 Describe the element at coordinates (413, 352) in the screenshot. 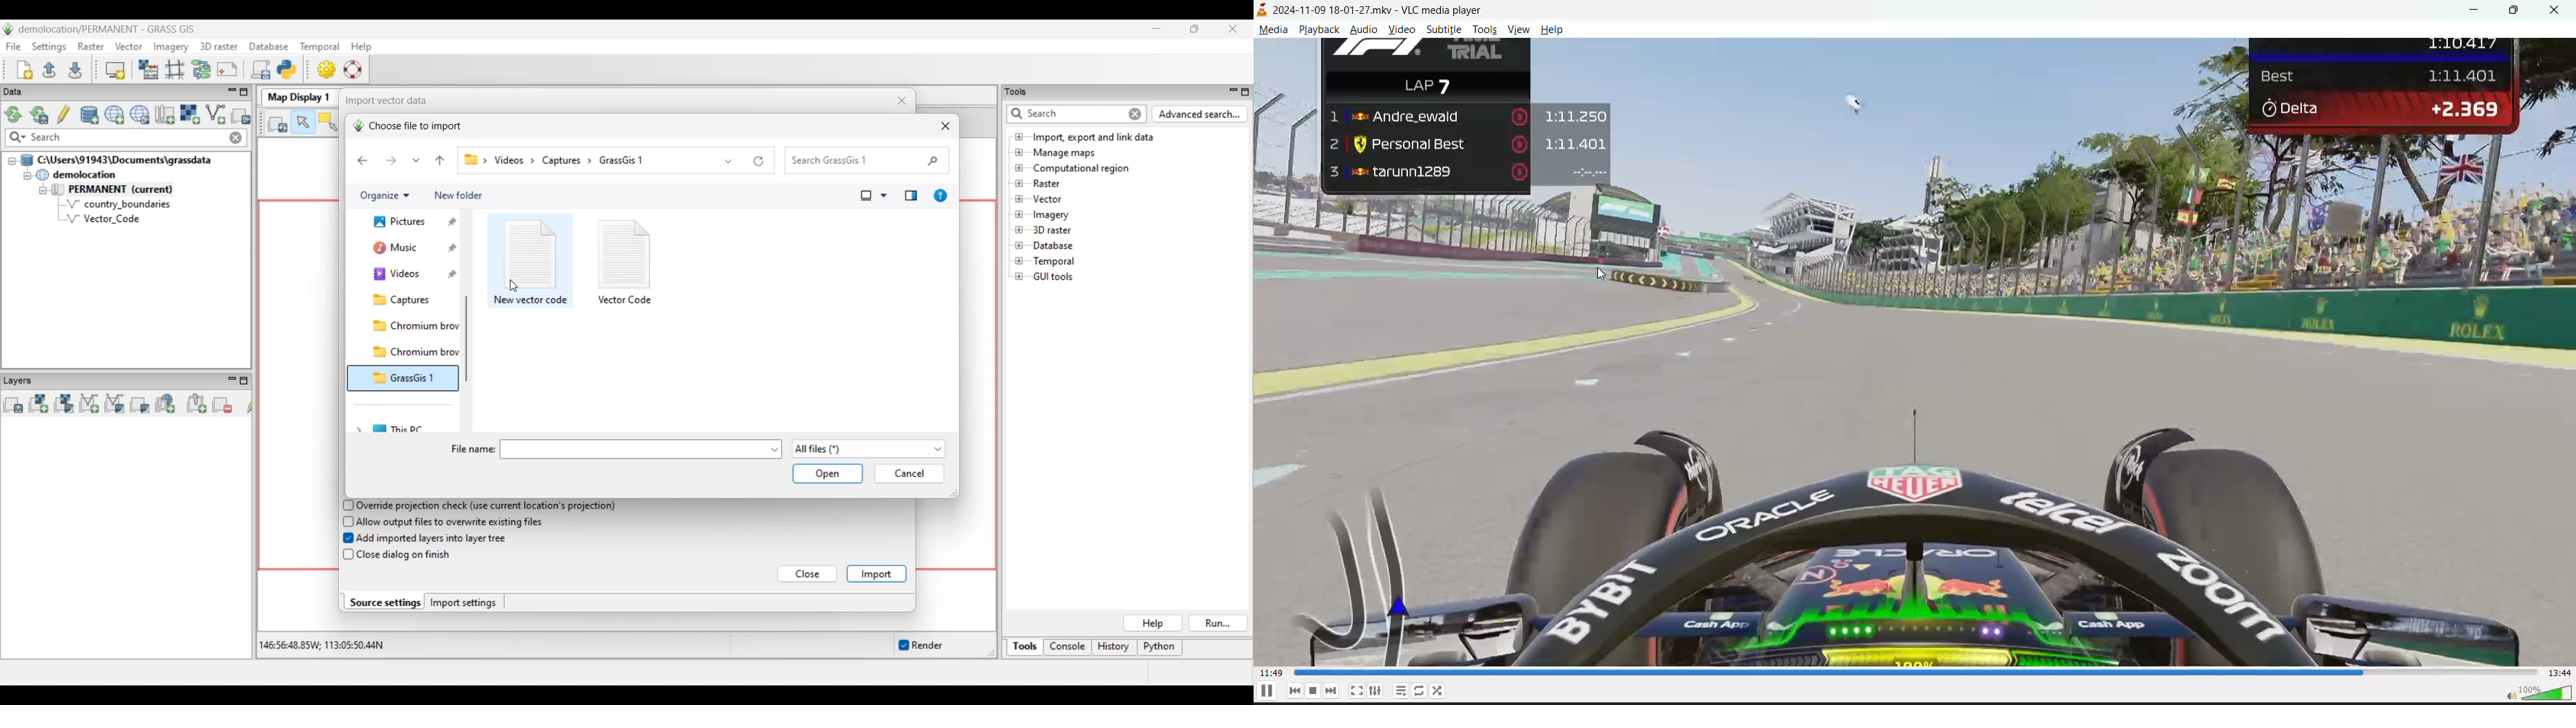

I see `Chromium browser folder` at that location.